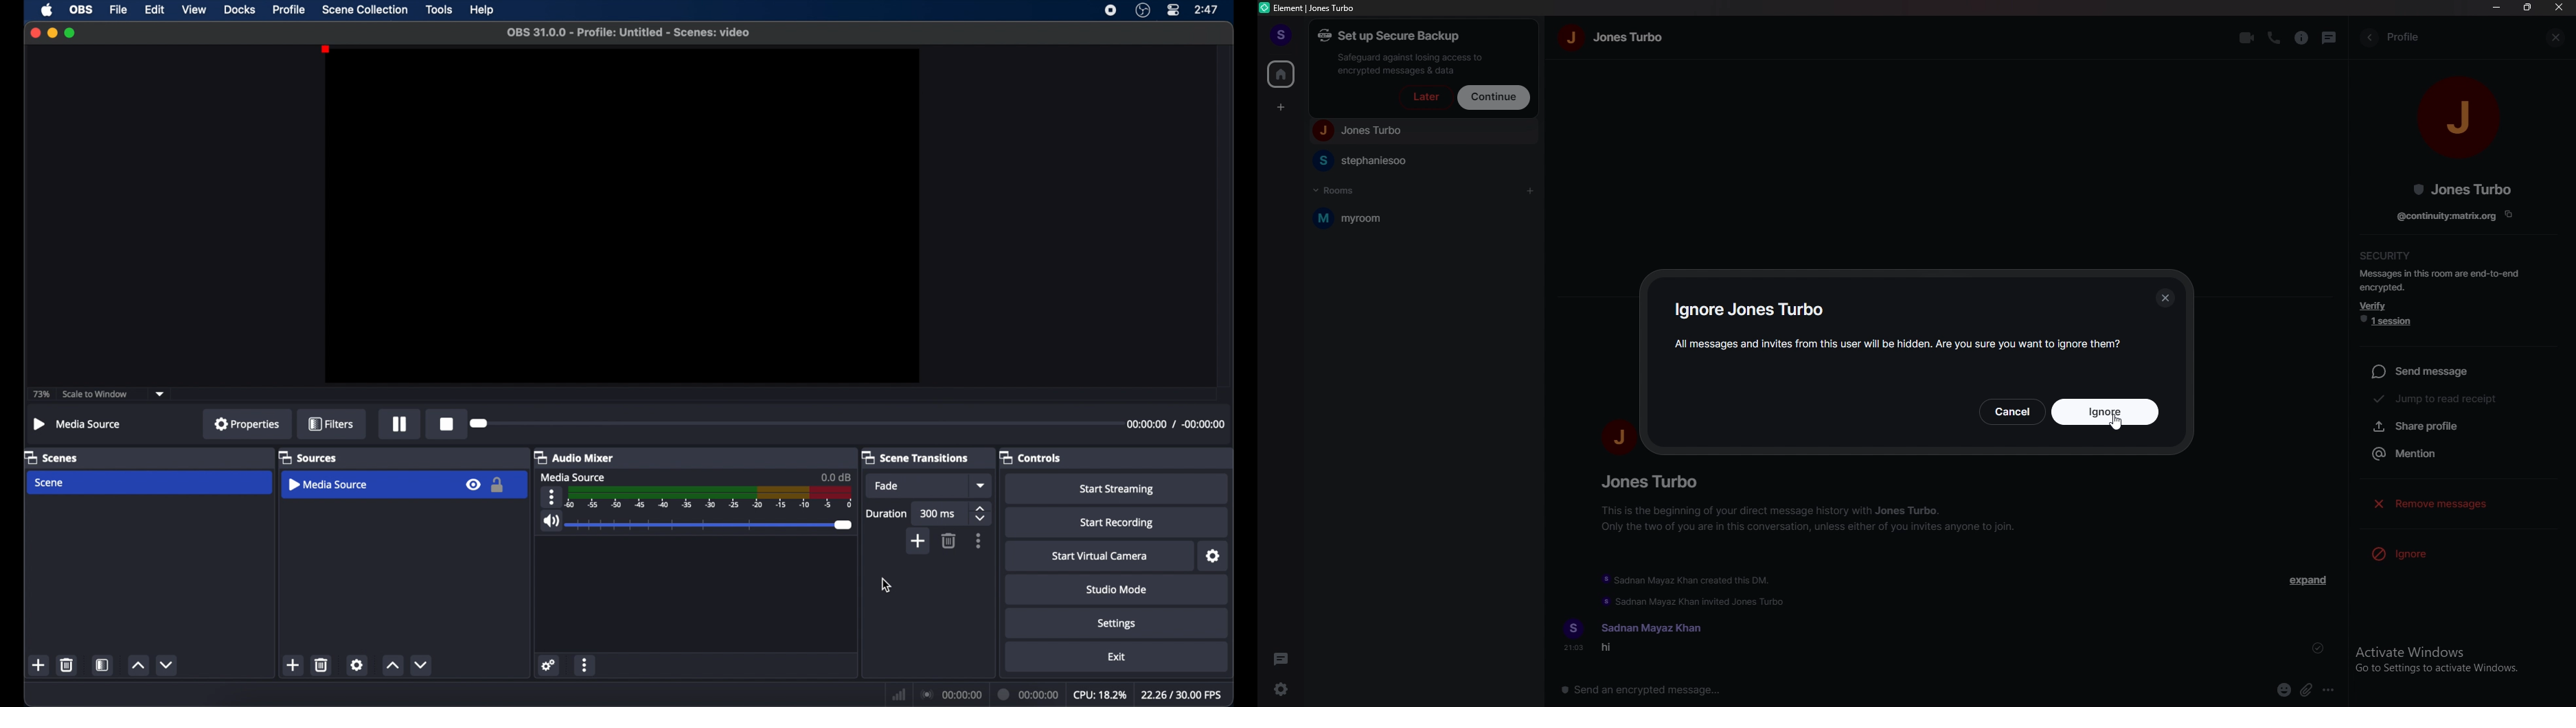 The width and height of the screenshot is (2576, 728). Describe the element at coordinates (574, 457) in the screenshot. I see `audio mixer` at that location.